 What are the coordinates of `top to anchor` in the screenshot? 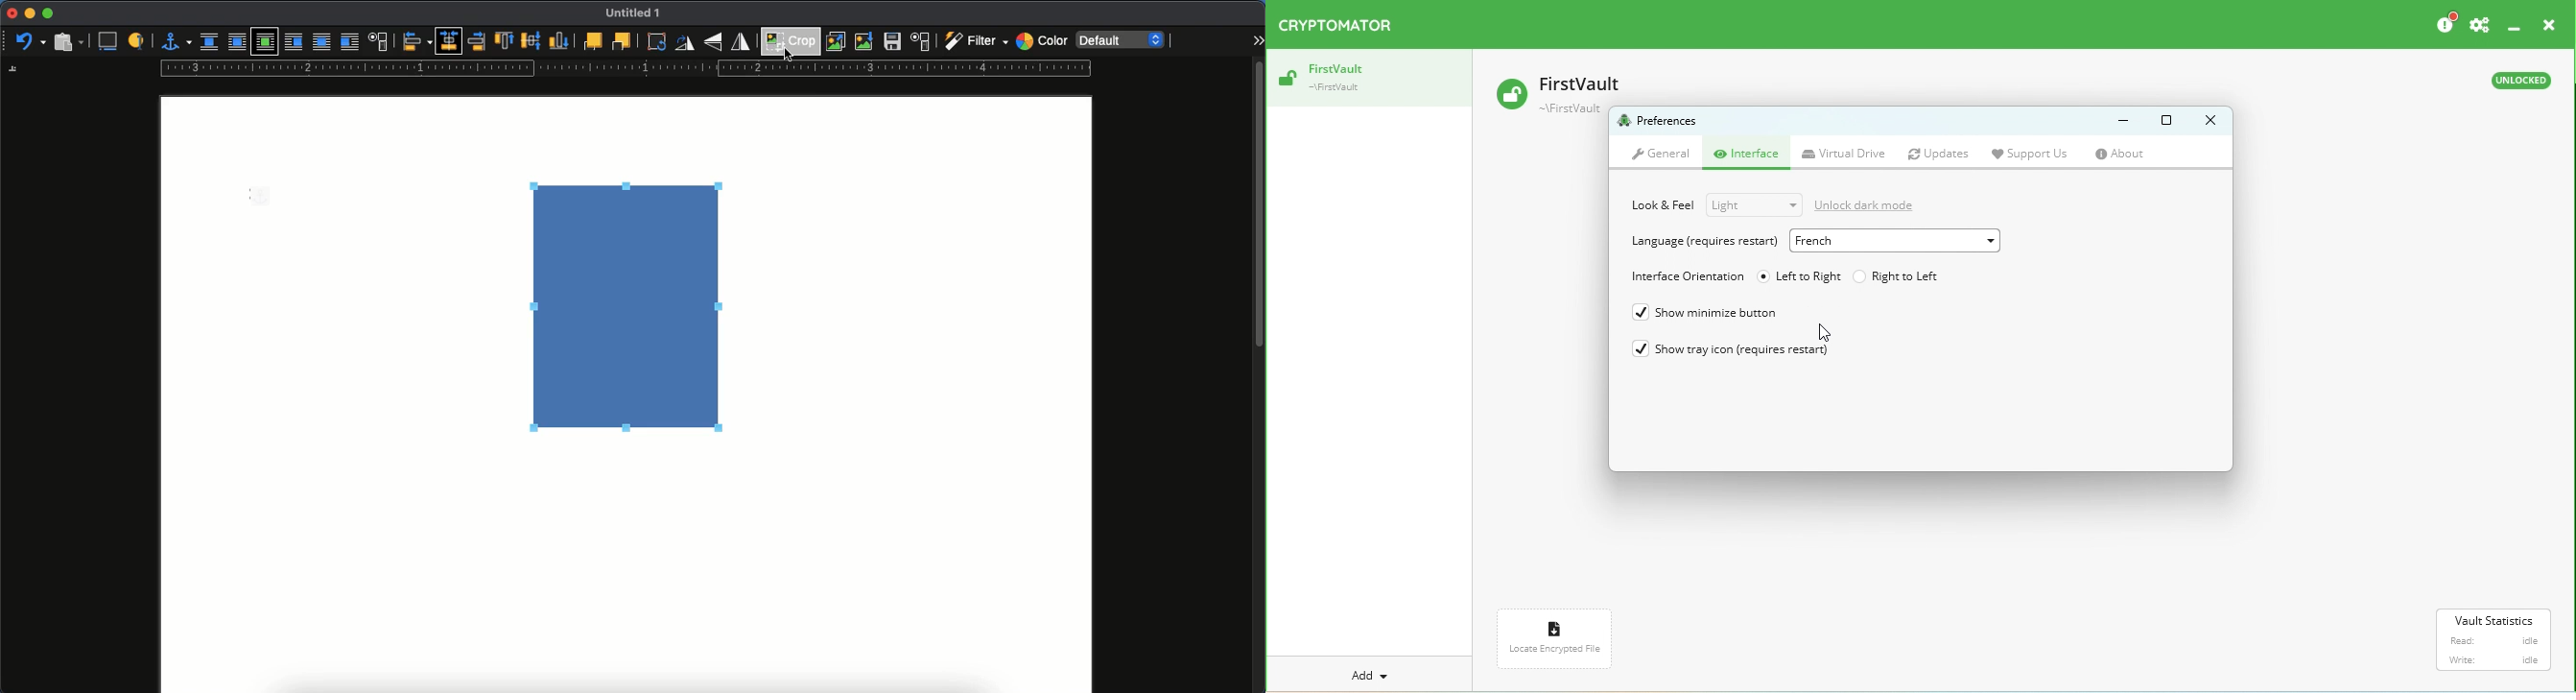 It's located at (504, 42).